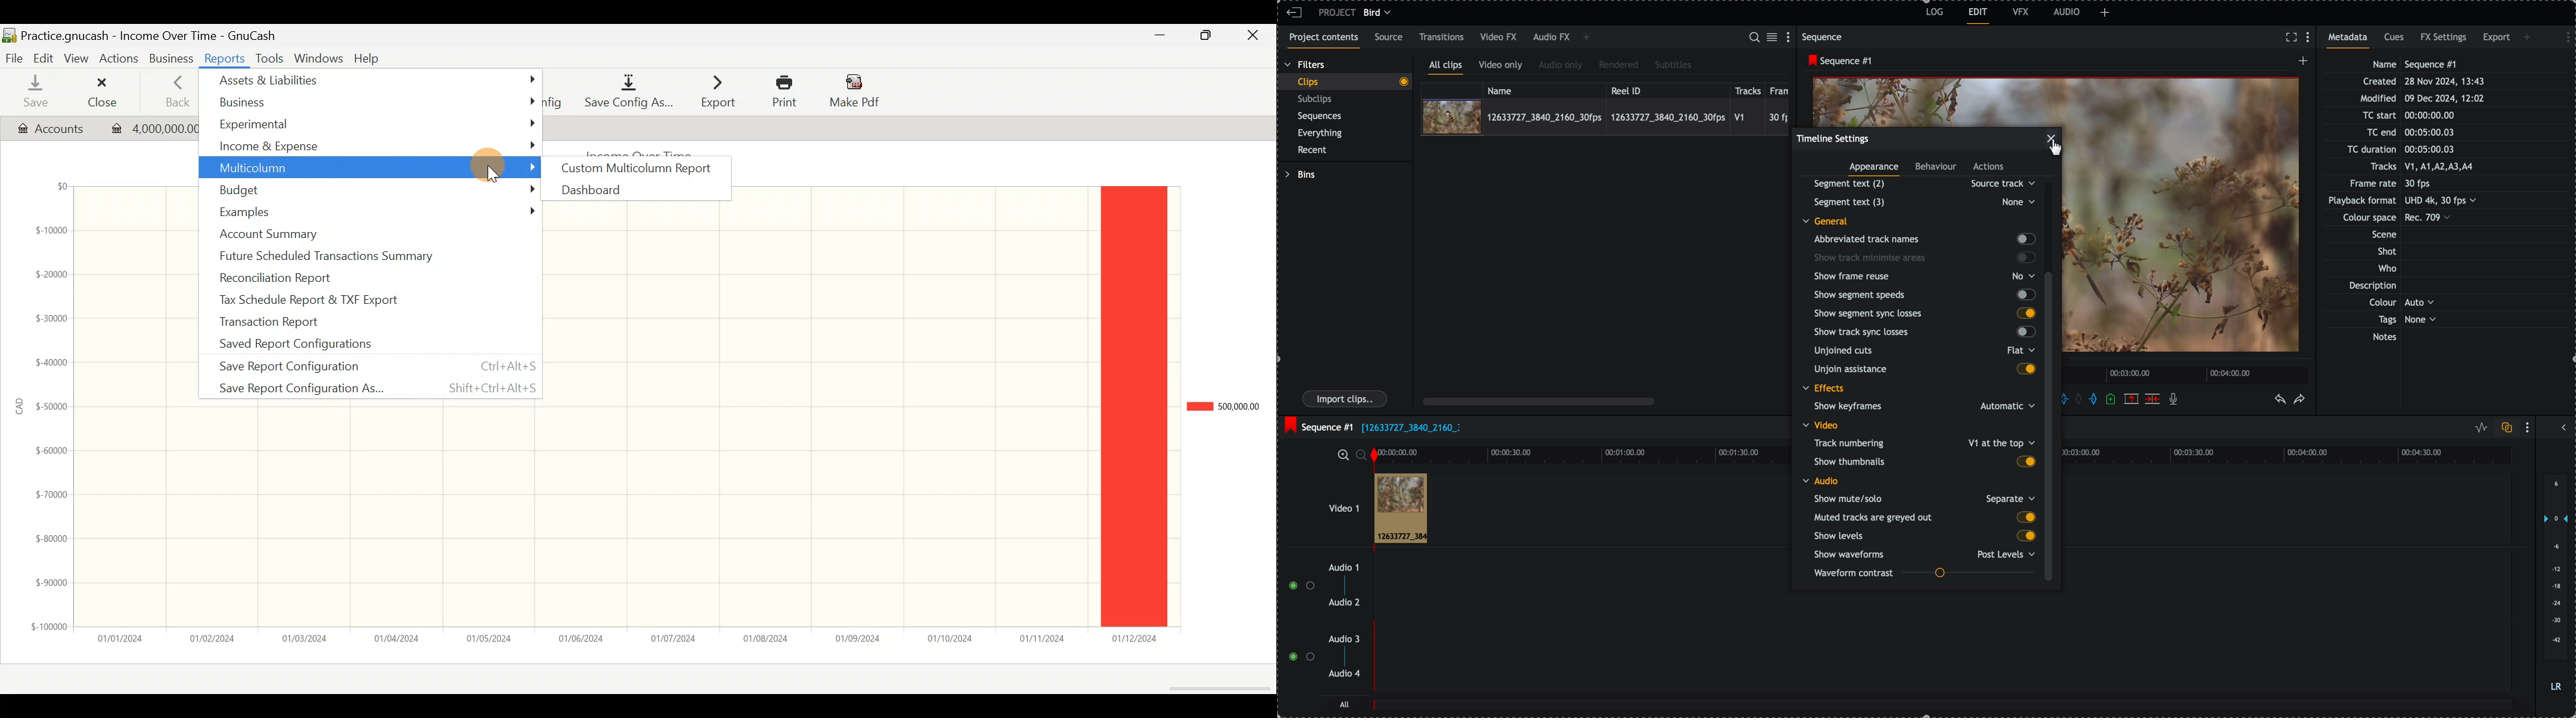  I want to click on Export, so click(711, 91).